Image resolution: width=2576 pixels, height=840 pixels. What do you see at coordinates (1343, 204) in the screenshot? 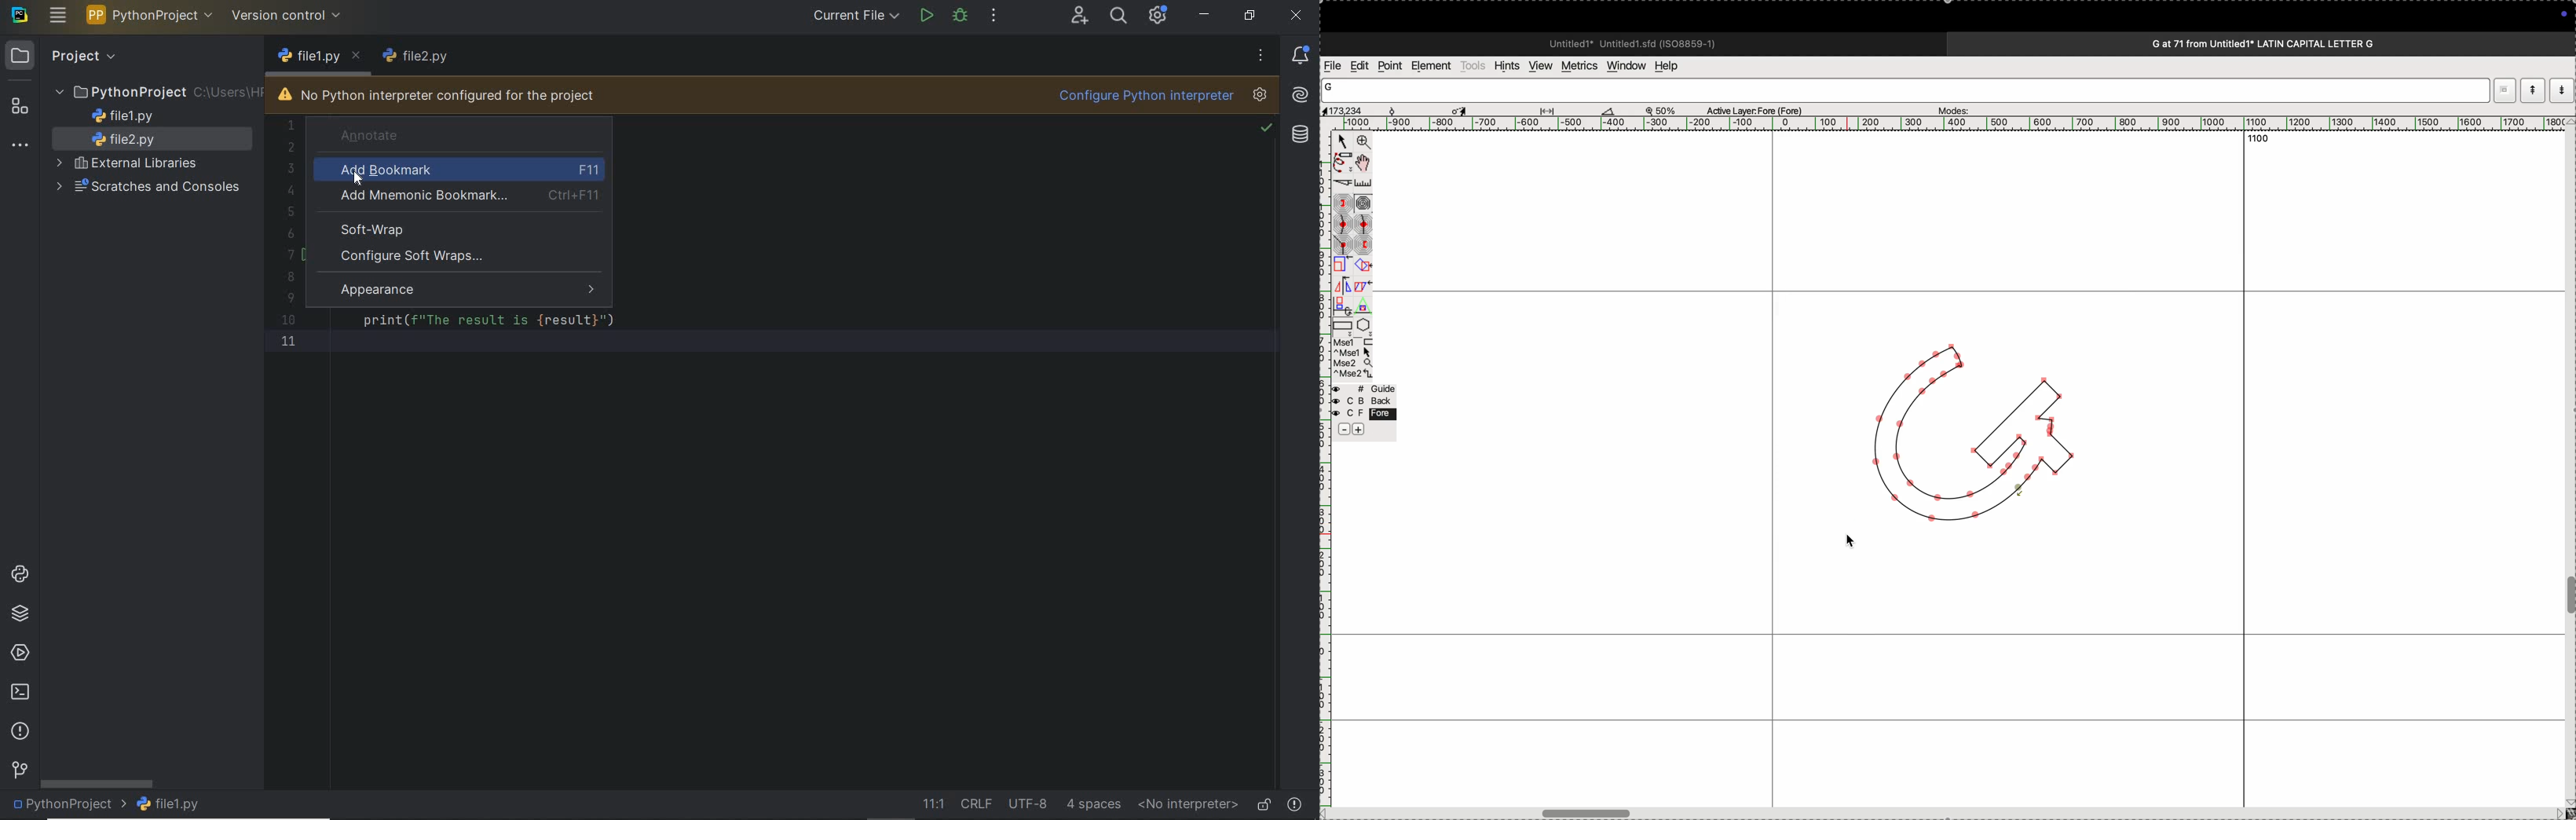
I see `next constraint point` at bounding box center [1343, 204].